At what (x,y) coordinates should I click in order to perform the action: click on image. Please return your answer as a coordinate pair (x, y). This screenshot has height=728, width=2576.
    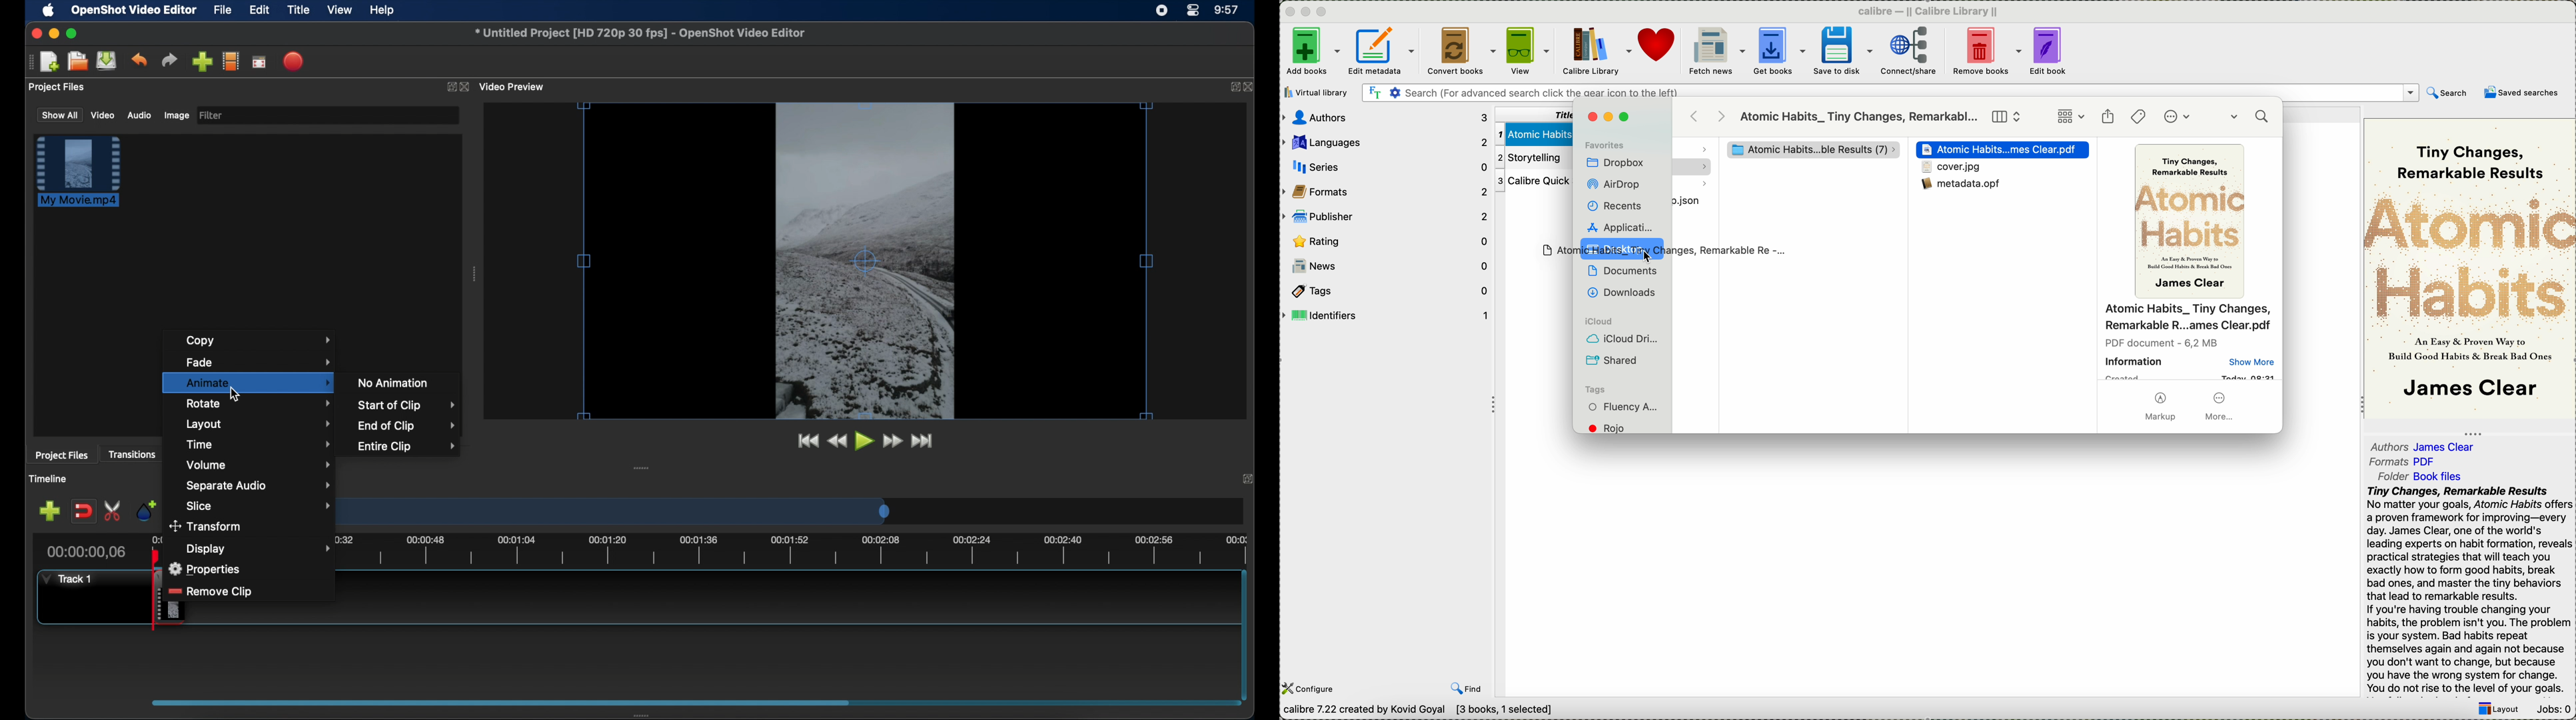
    Looking at the image, I should click on (176, 117).